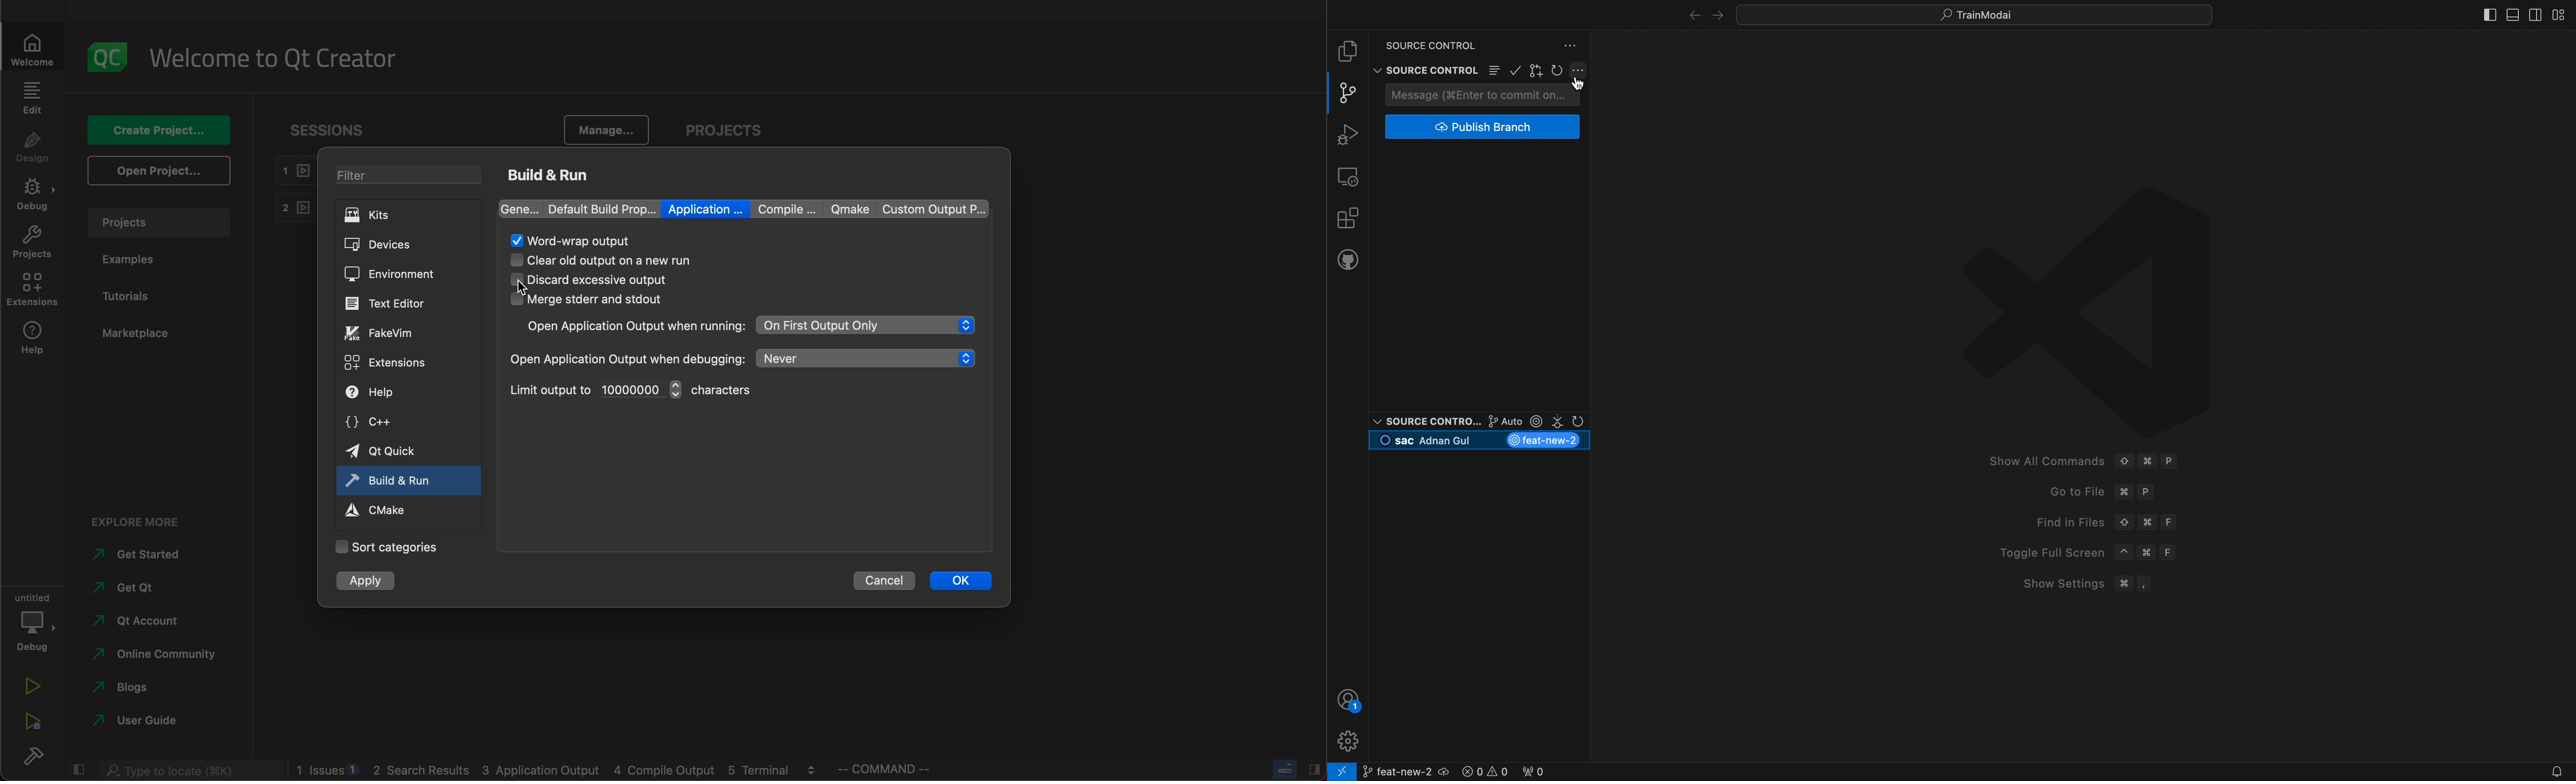  Describe the element at coordinates (30, 686) in the screenshot. I see `run` at that location.